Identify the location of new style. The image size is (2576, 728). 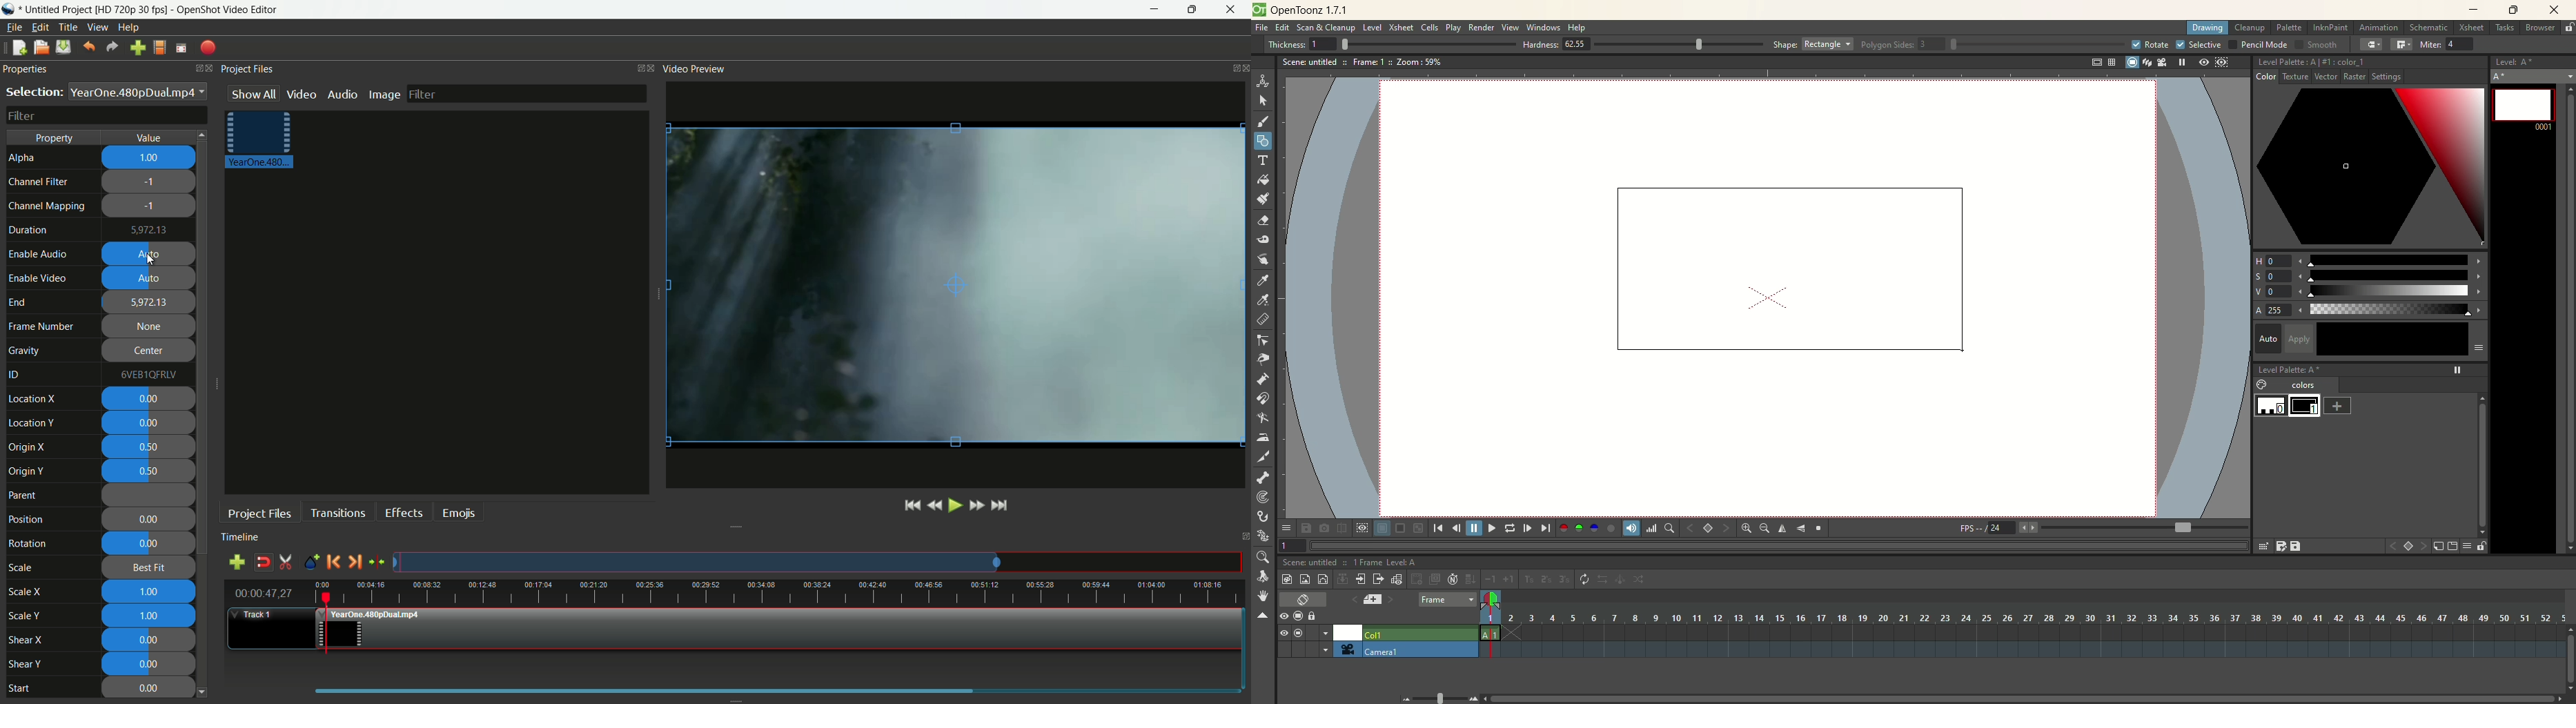
(2438, 547).